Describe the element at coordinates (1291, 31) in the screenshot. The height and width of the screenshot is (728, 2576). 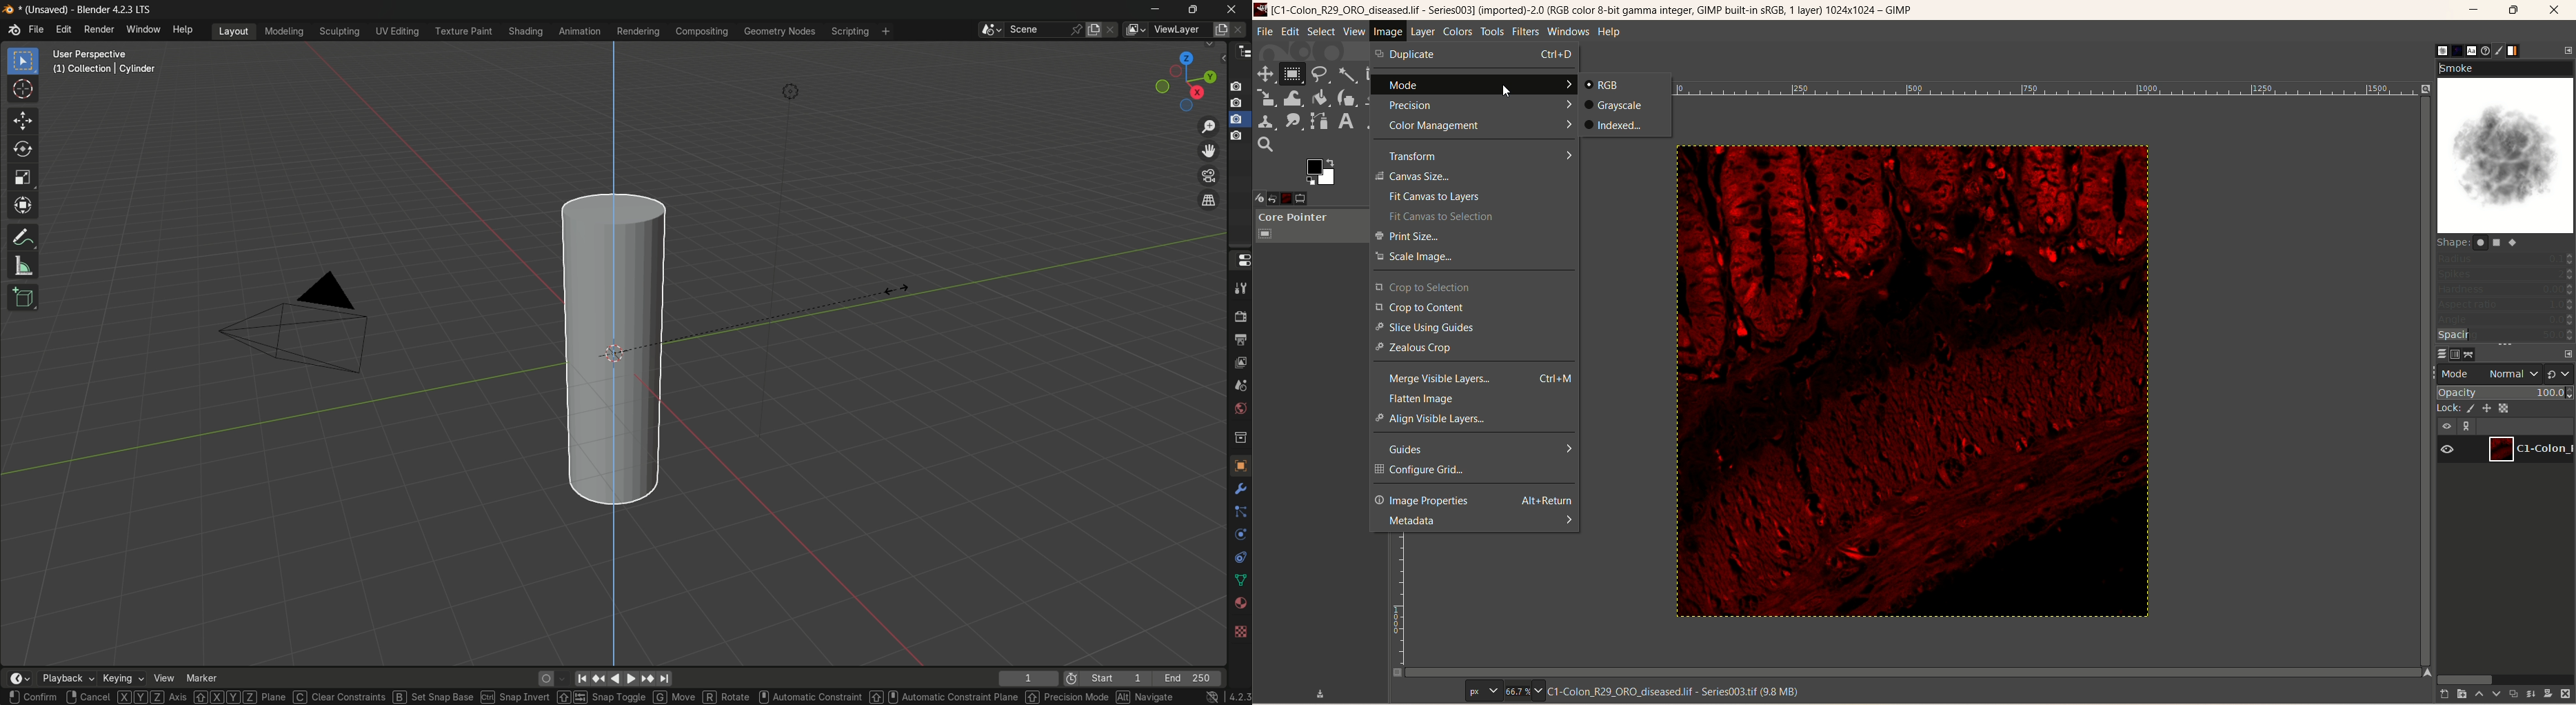
I see `edit` at that location.